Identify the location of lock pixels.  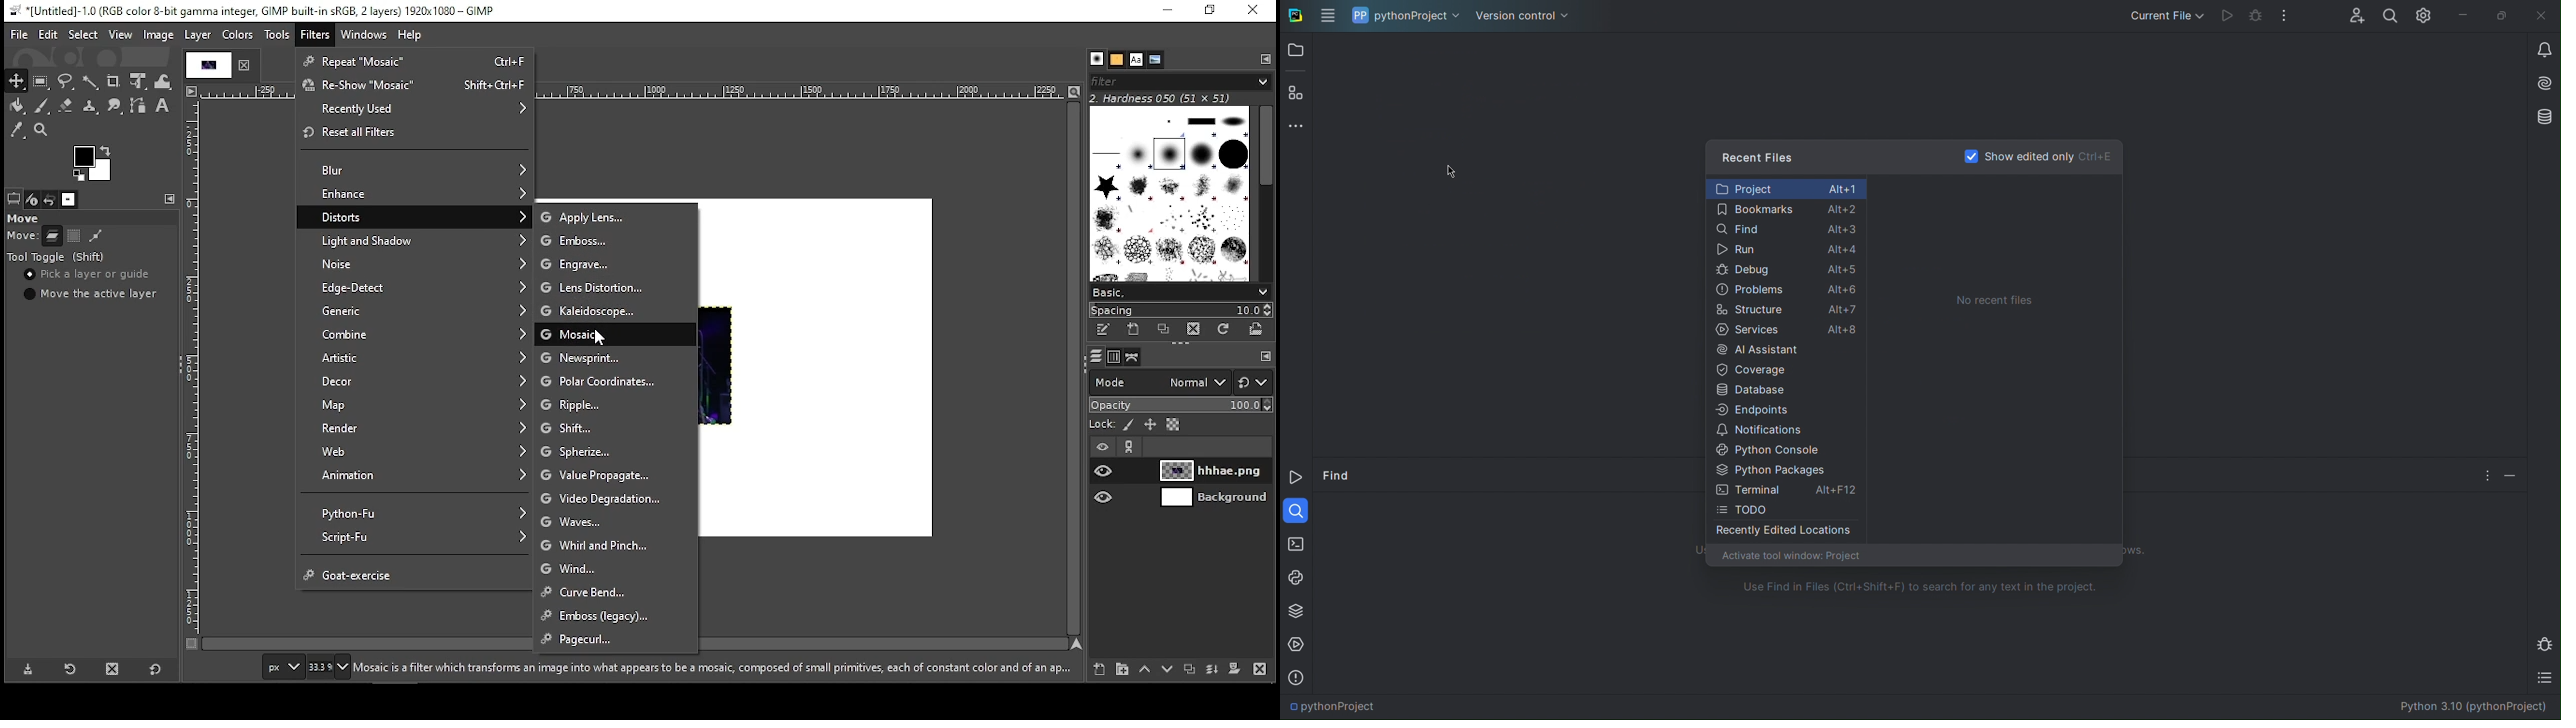
(1129, 425).